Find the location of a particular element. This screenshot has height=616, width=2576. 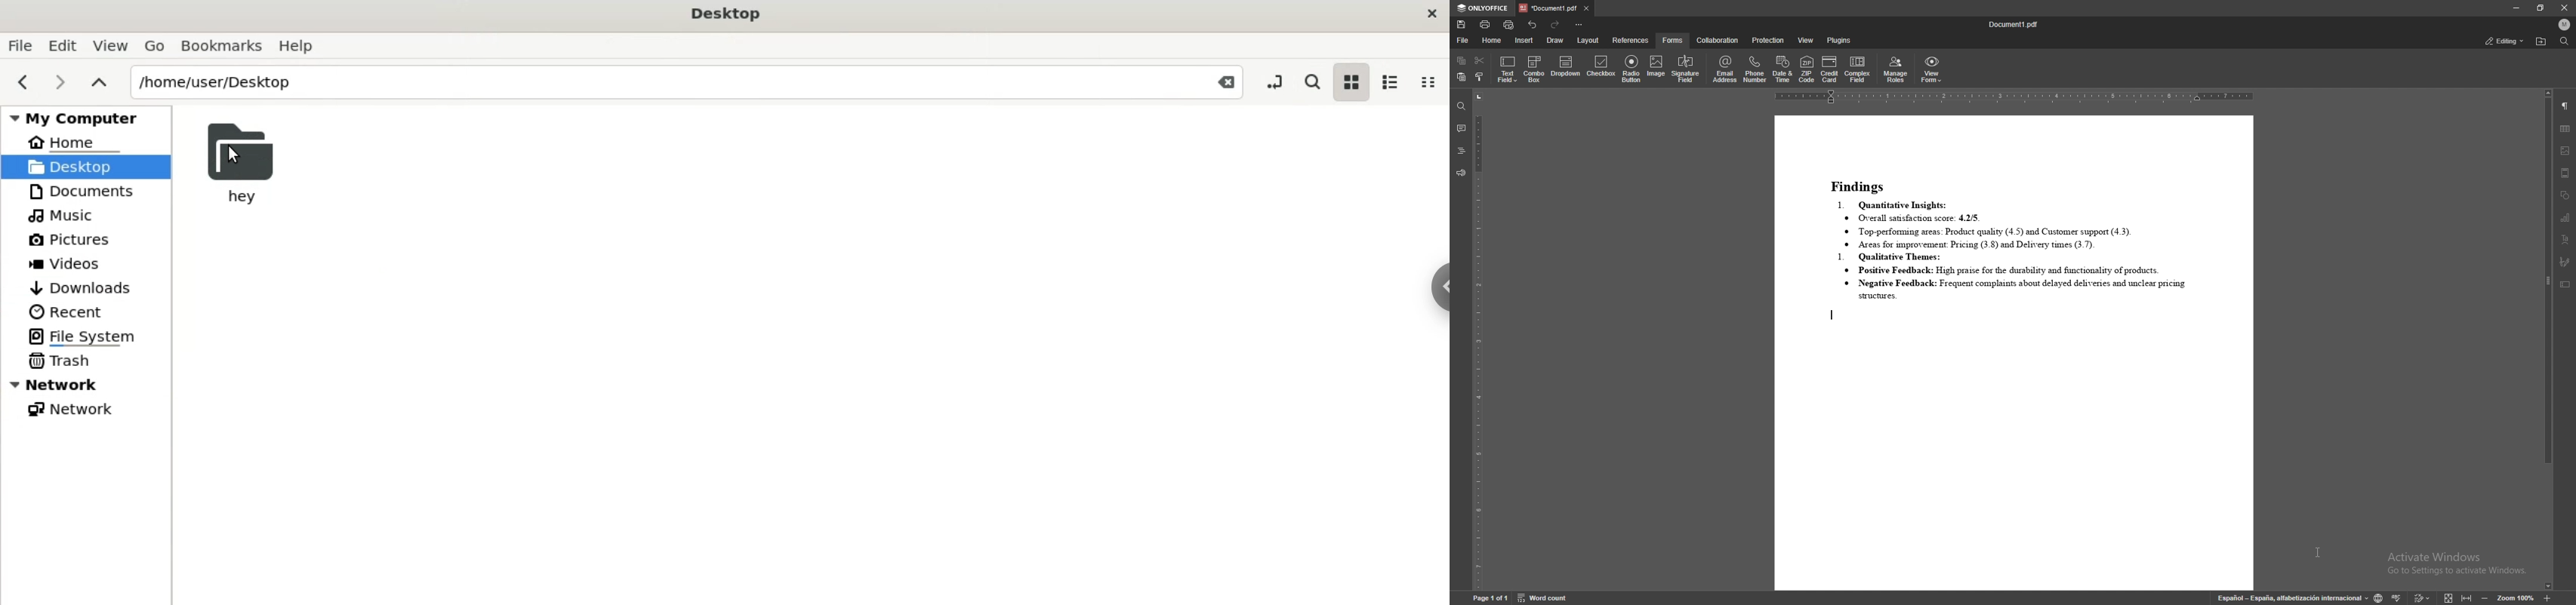

text field is located at coordinates (1508, 69).